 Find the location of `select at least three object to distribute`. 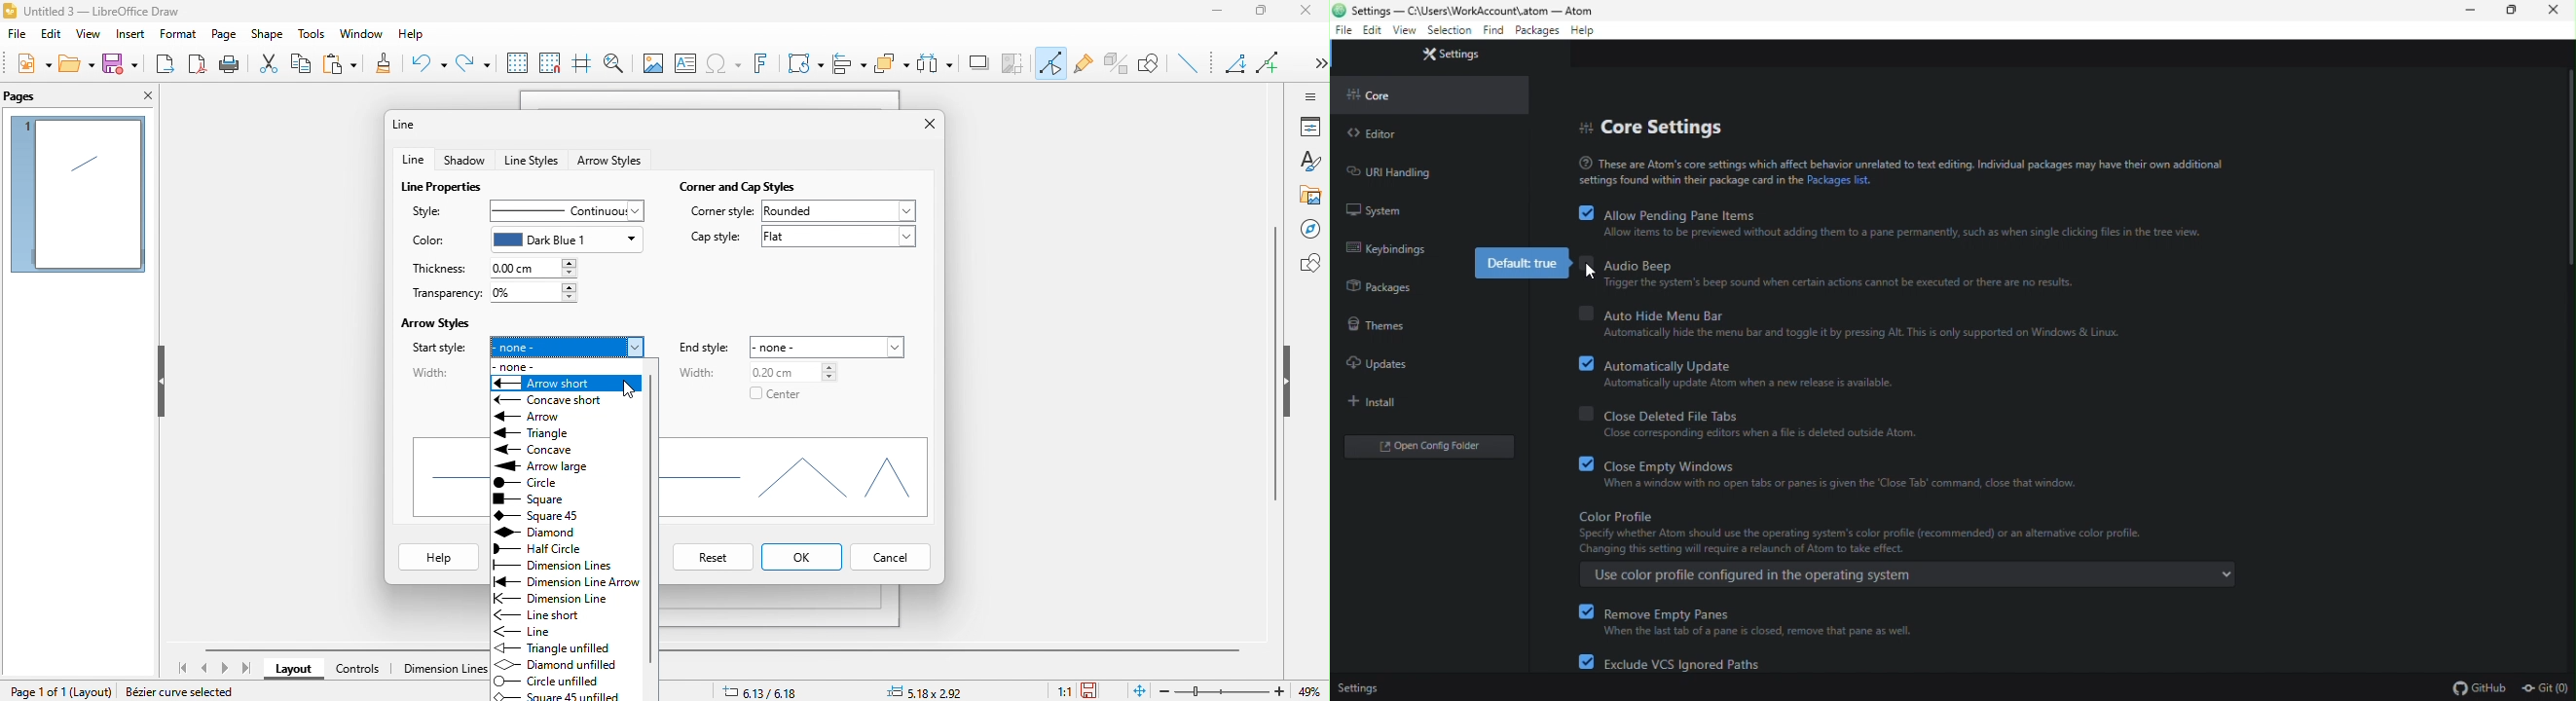

select at least three object to distribute is located at coordinates (938, 62).